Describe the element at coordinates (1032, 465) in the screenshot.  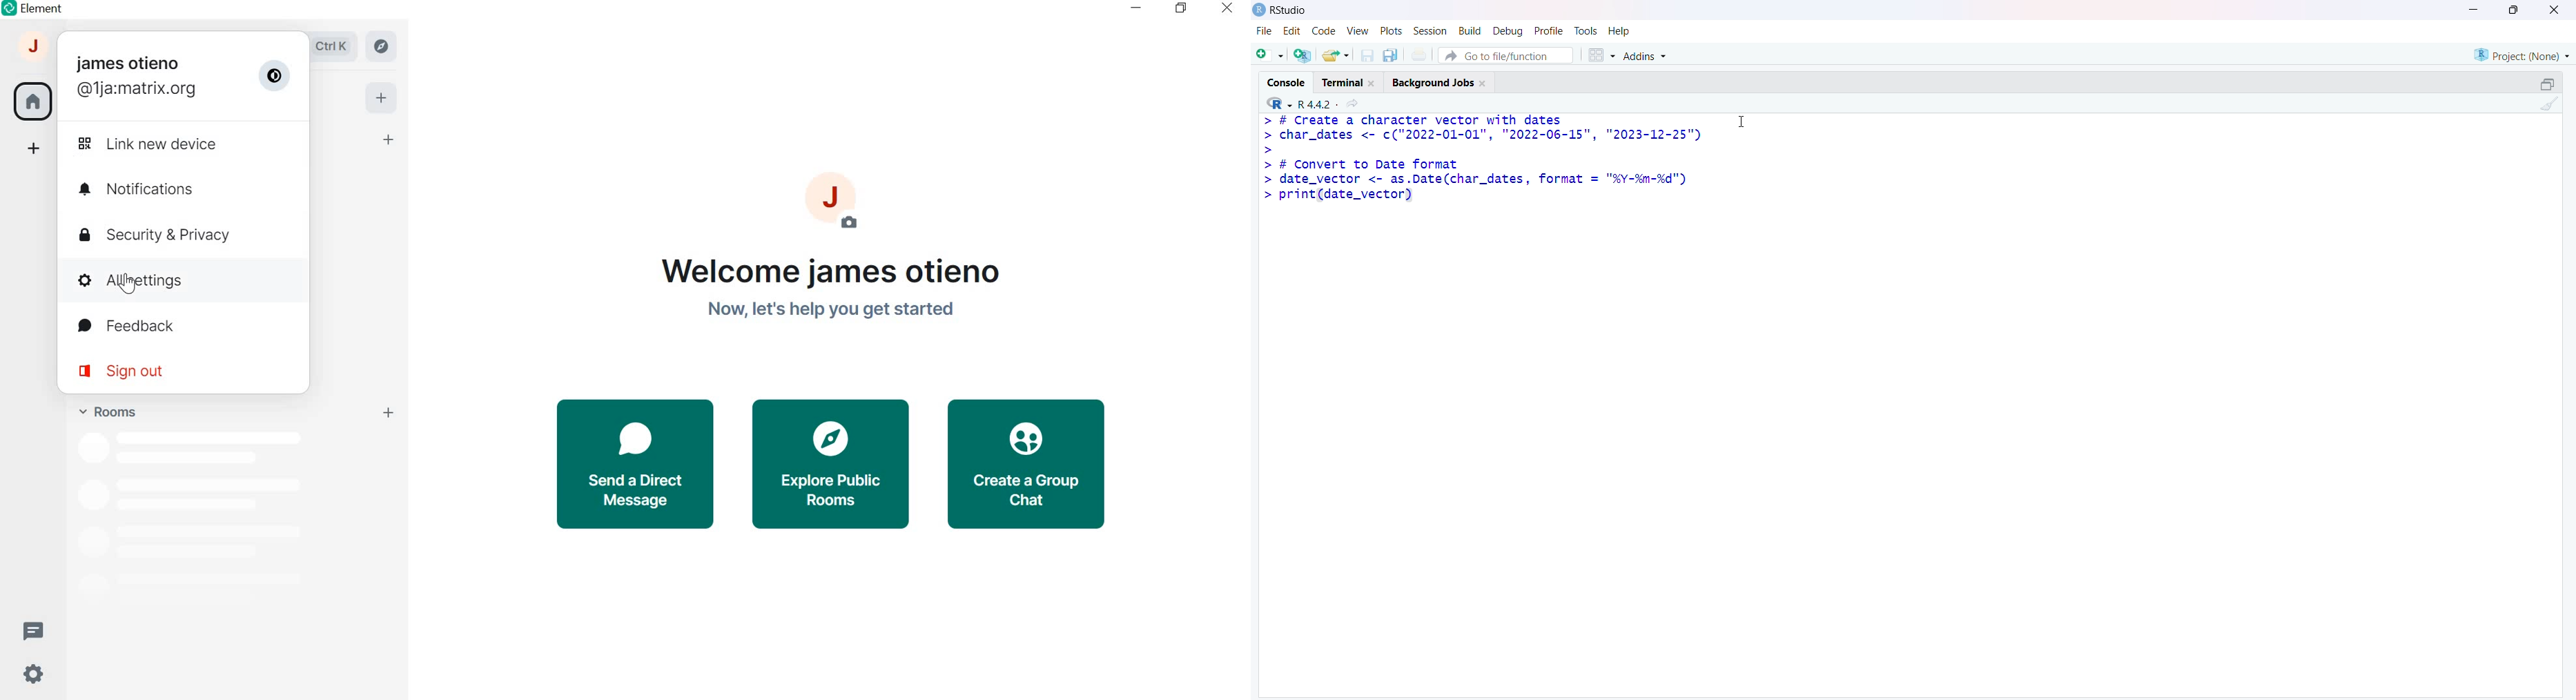
I see `CREATE A GROUP CHAT` at that location.